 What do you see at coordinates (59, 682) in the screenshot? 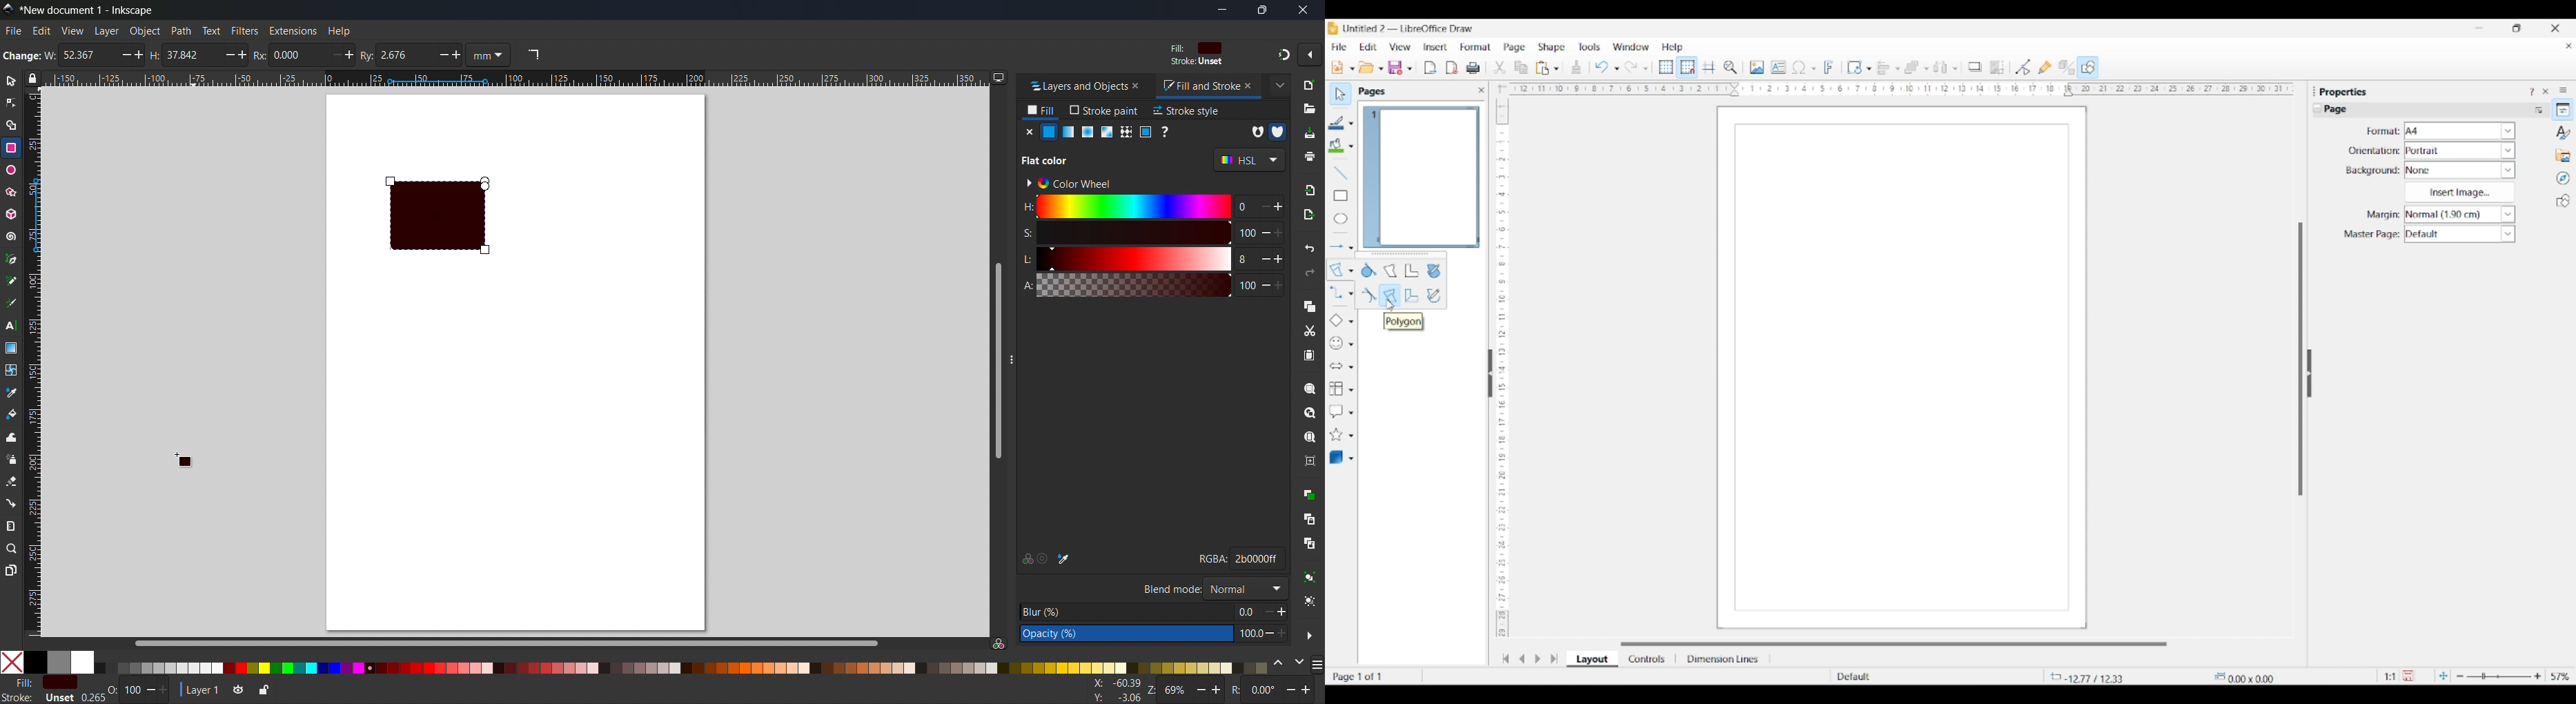
I see `Flat color` at bounding box center [59, 682].